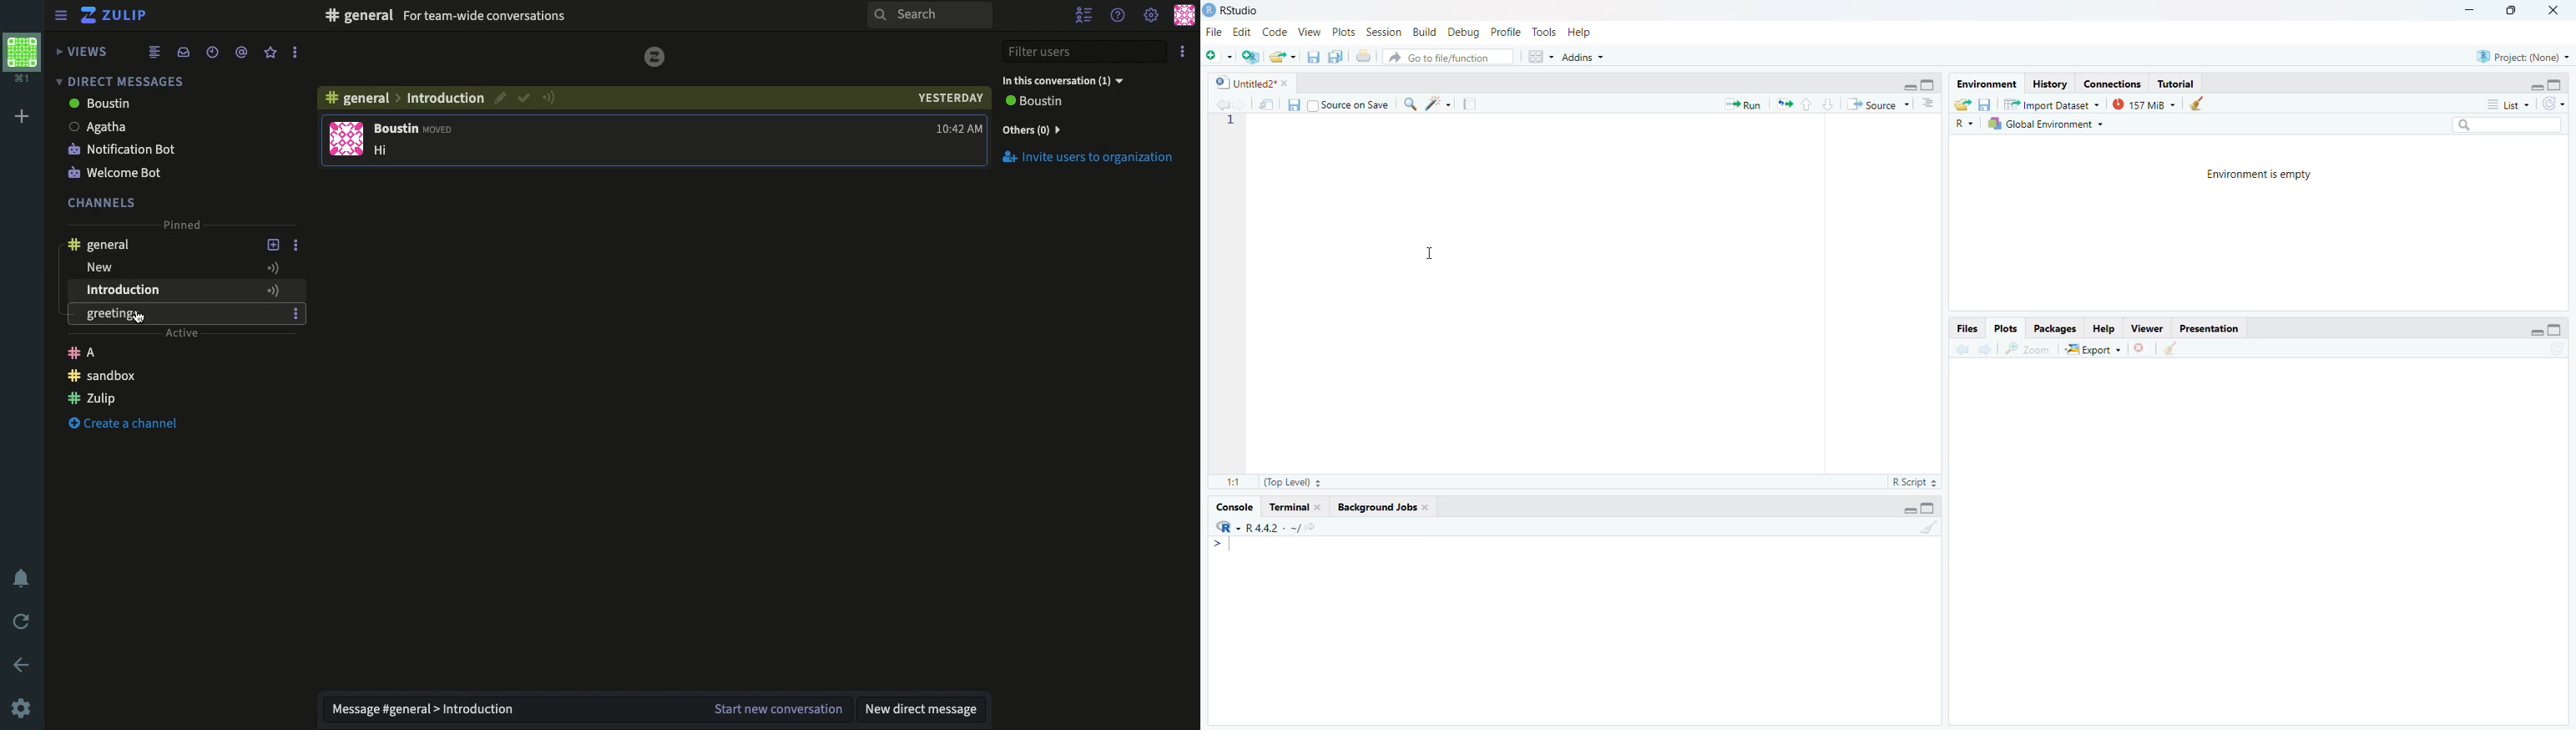 The width and height of the screenshot is (2576, 756). I want to click on line number, so click(1229, 122).